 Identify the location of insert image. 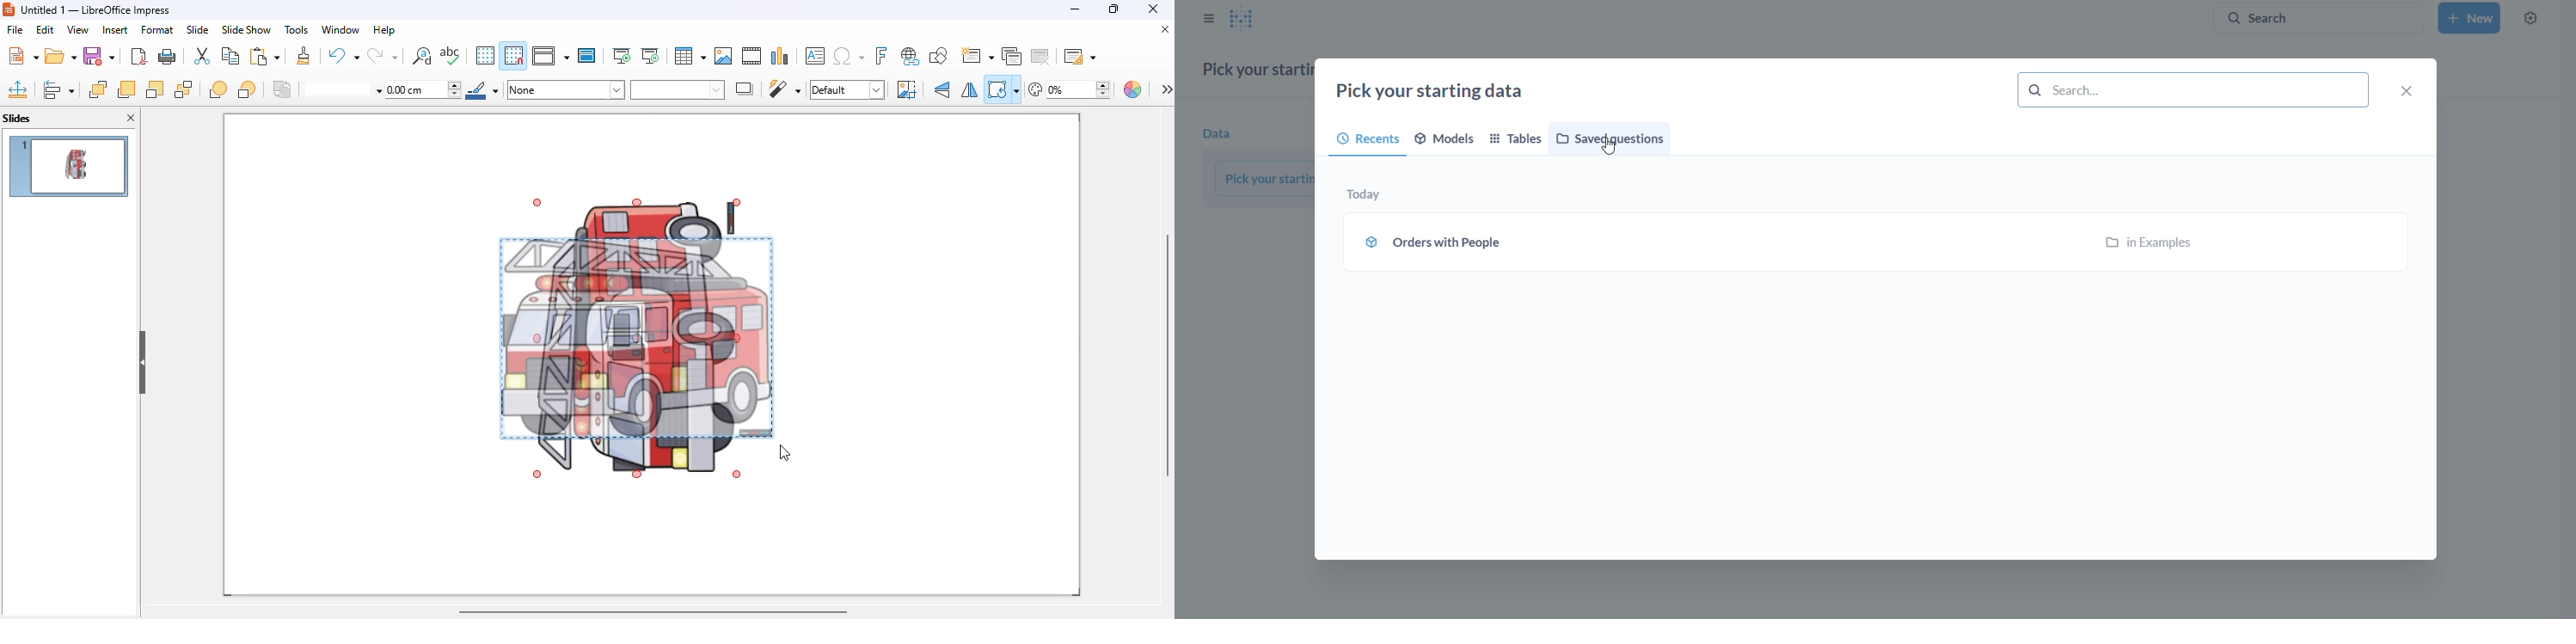
(723, 56).